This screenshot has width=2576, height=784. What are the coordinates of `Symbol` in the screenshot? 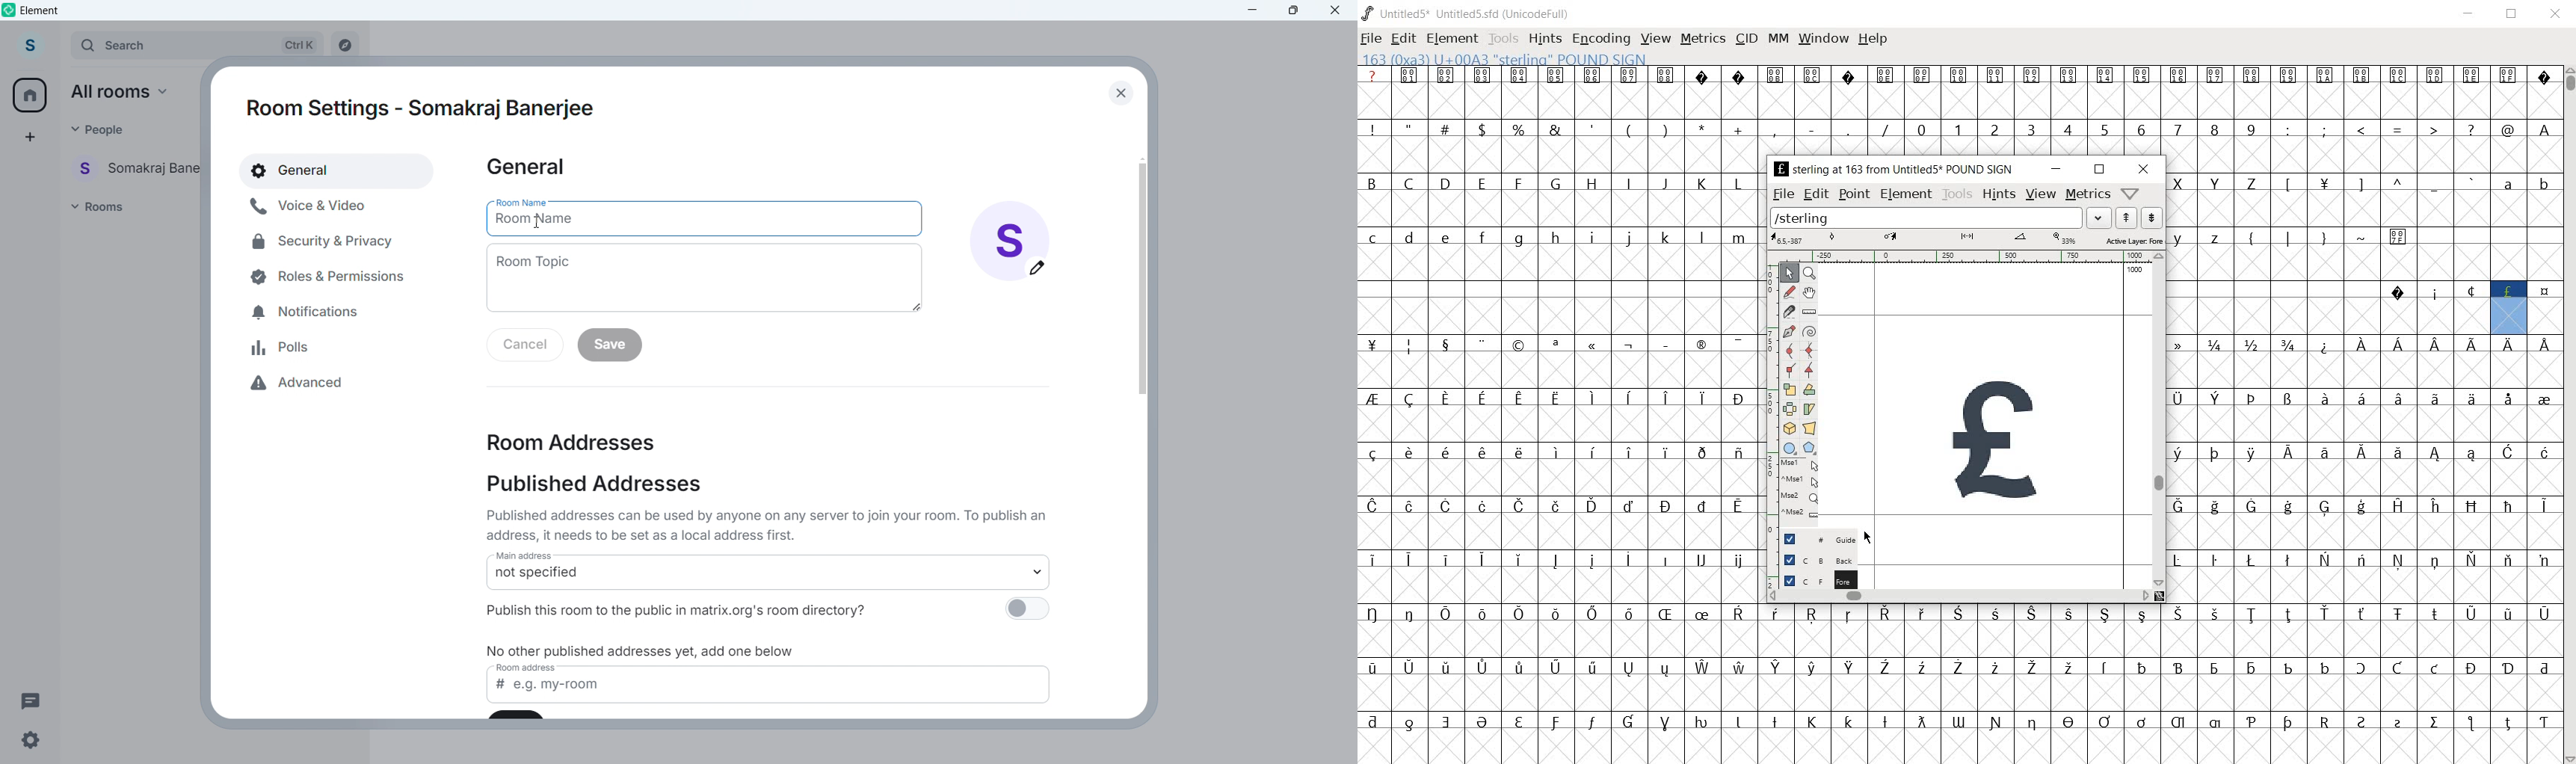 It's located at (2397, 668).